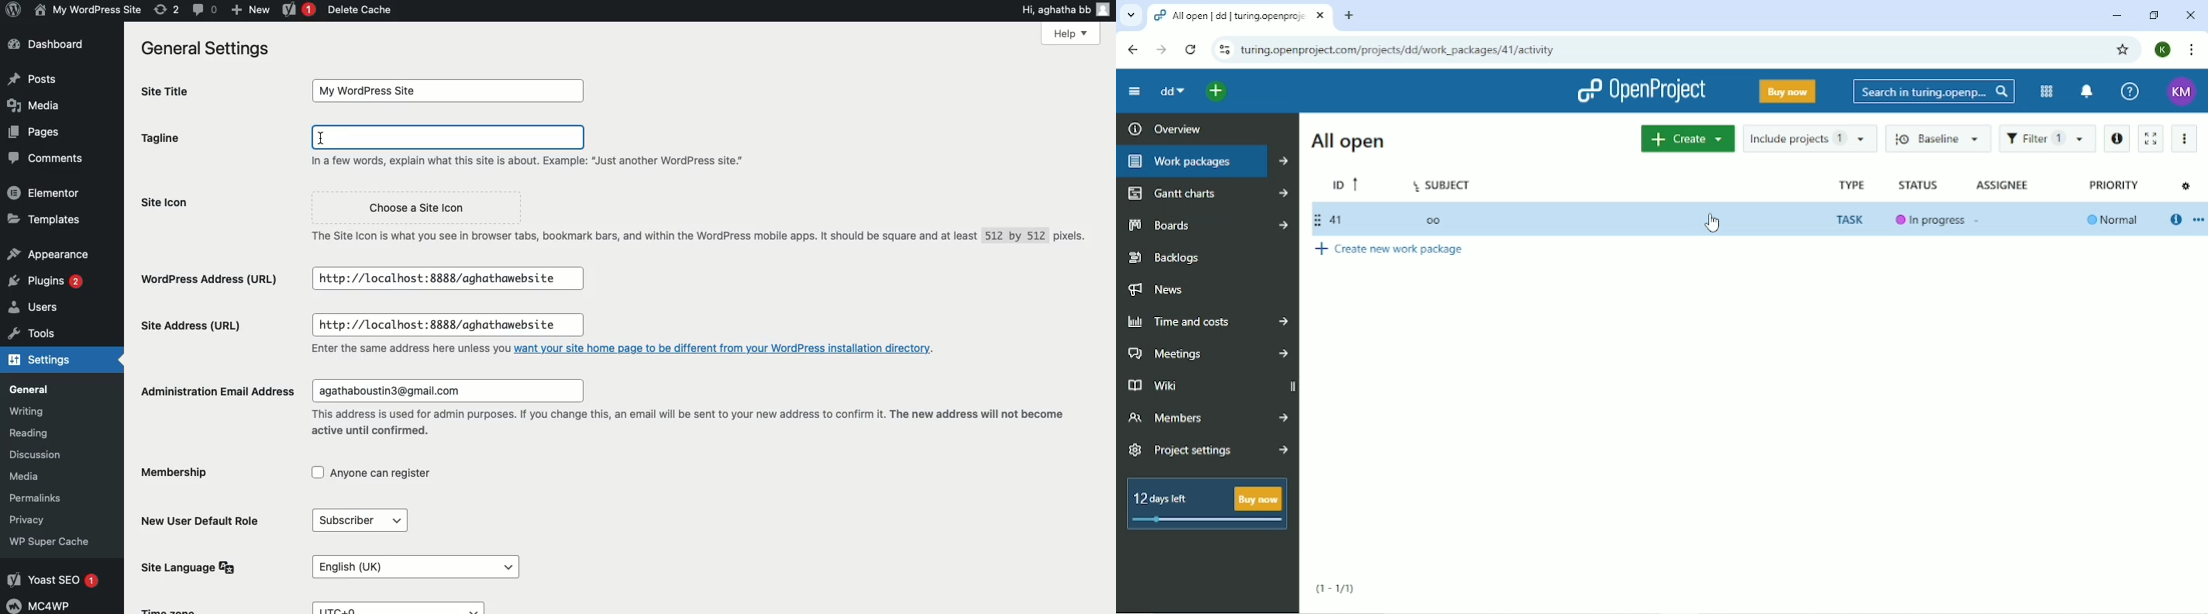  Describe the element at coordinates (400, 348) in the screenshot. I see `Enter the same address here unless you` at that location.